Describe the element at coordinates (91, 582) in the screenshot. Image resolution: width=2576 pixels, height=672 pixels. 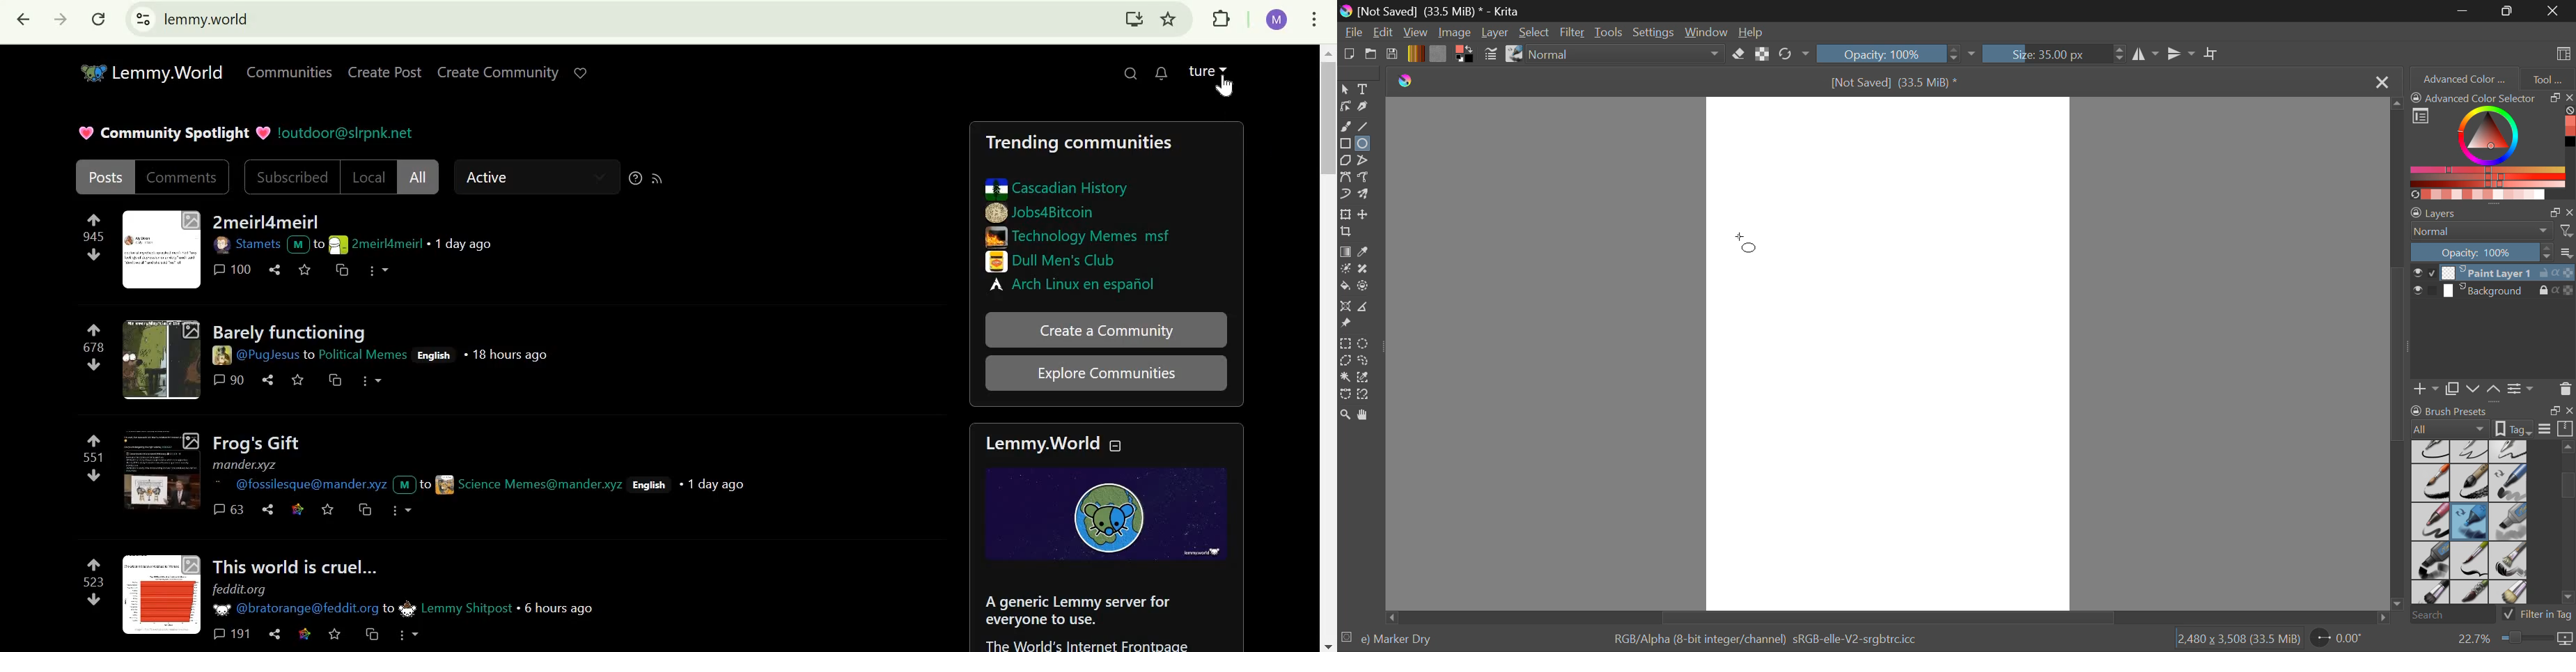
I see `523 points` at that location.